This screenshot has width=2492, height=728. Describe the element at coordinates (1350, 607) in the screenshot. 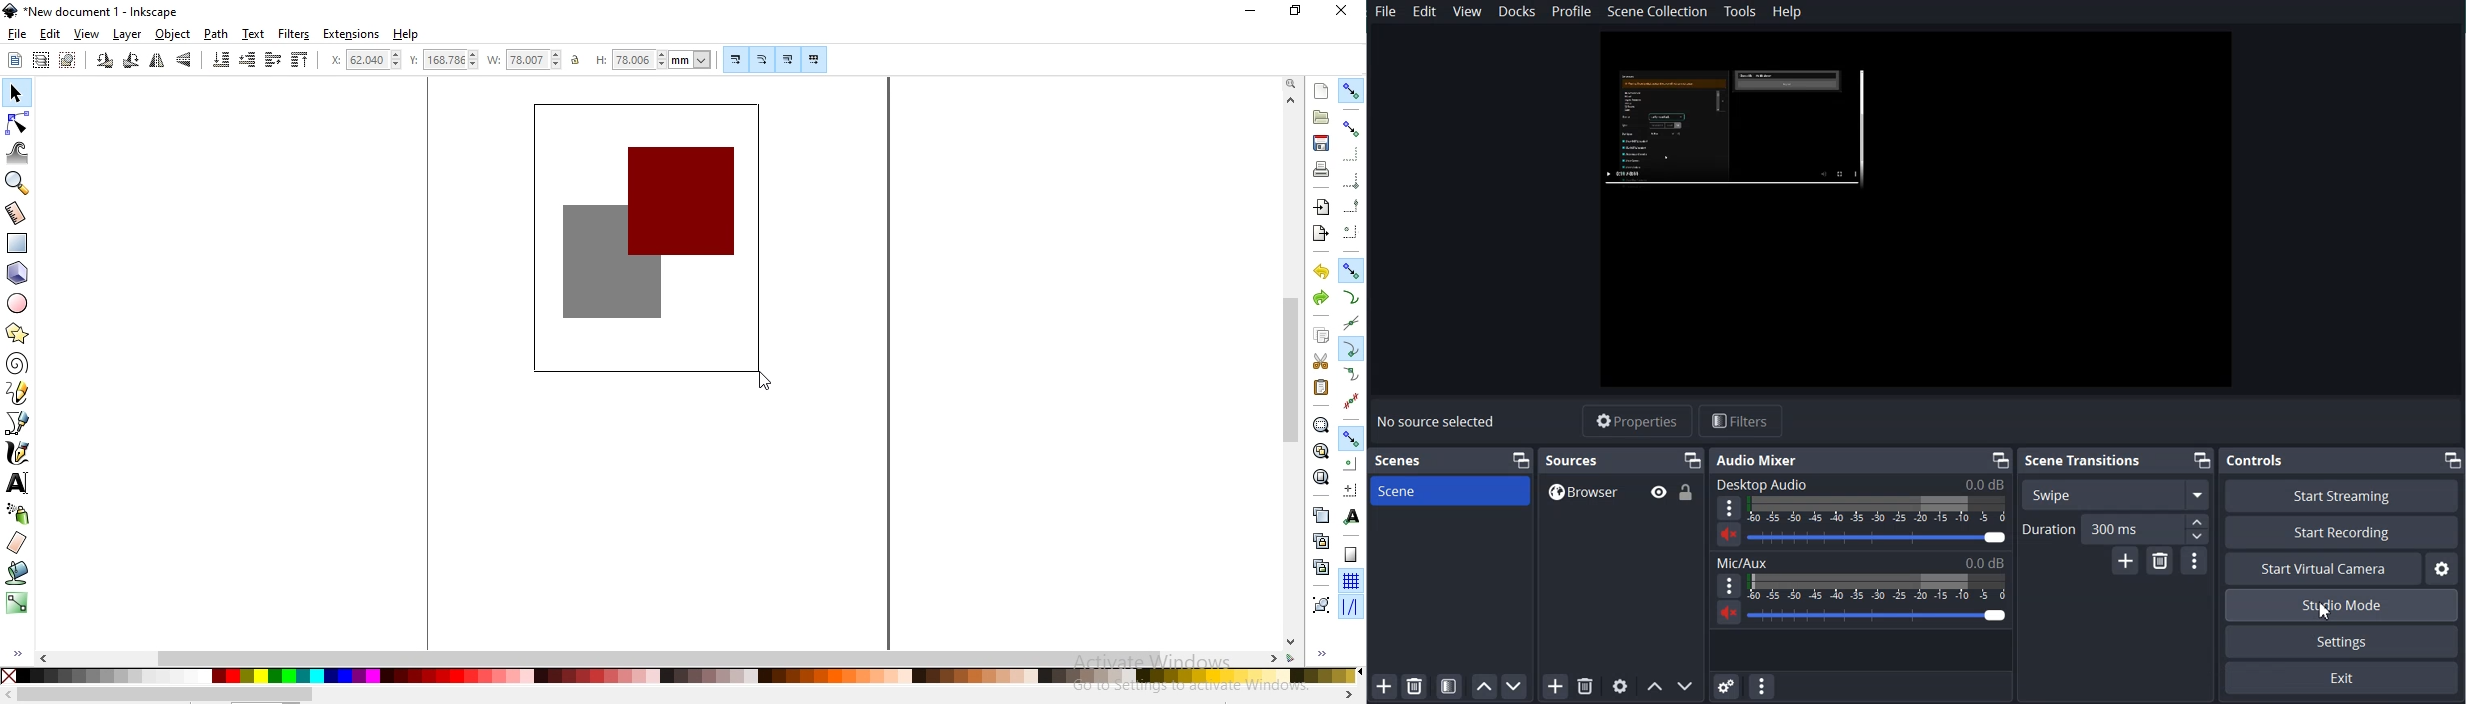

I see `snap guides` at that location.